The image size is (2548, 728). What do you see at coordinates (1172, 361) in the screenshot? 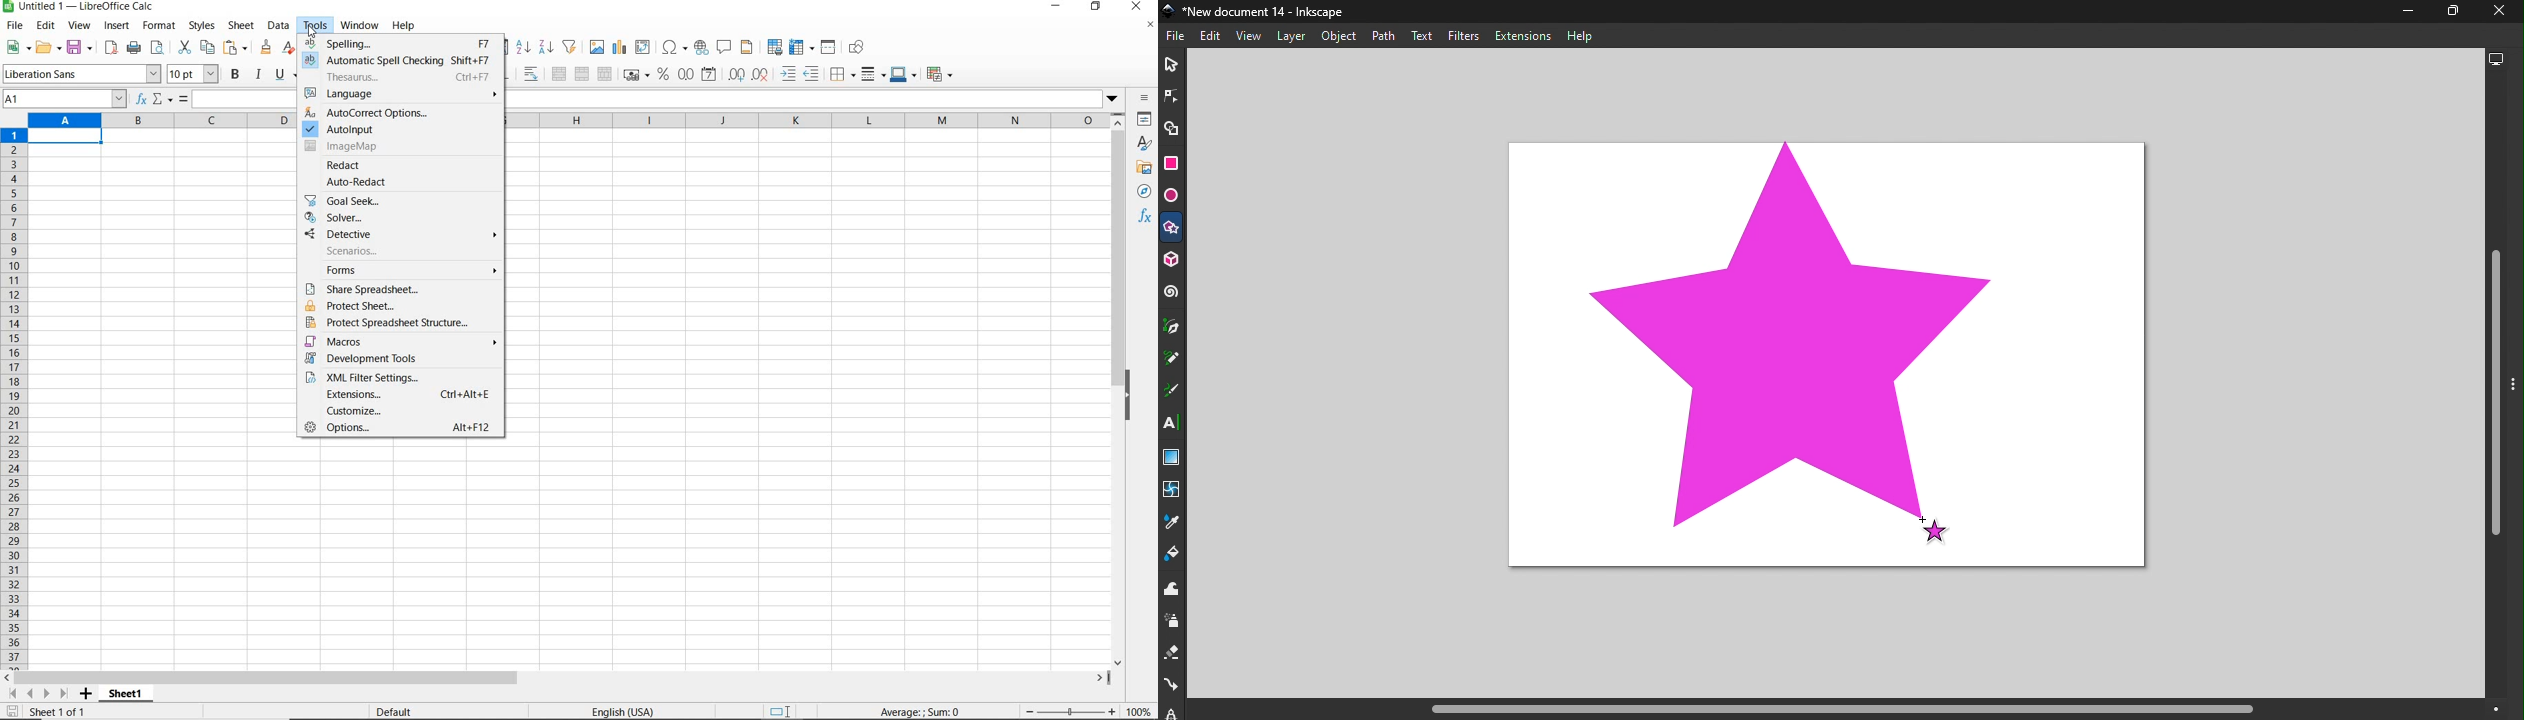
I see `Pencil tool` at bounding box center [1172, 361].